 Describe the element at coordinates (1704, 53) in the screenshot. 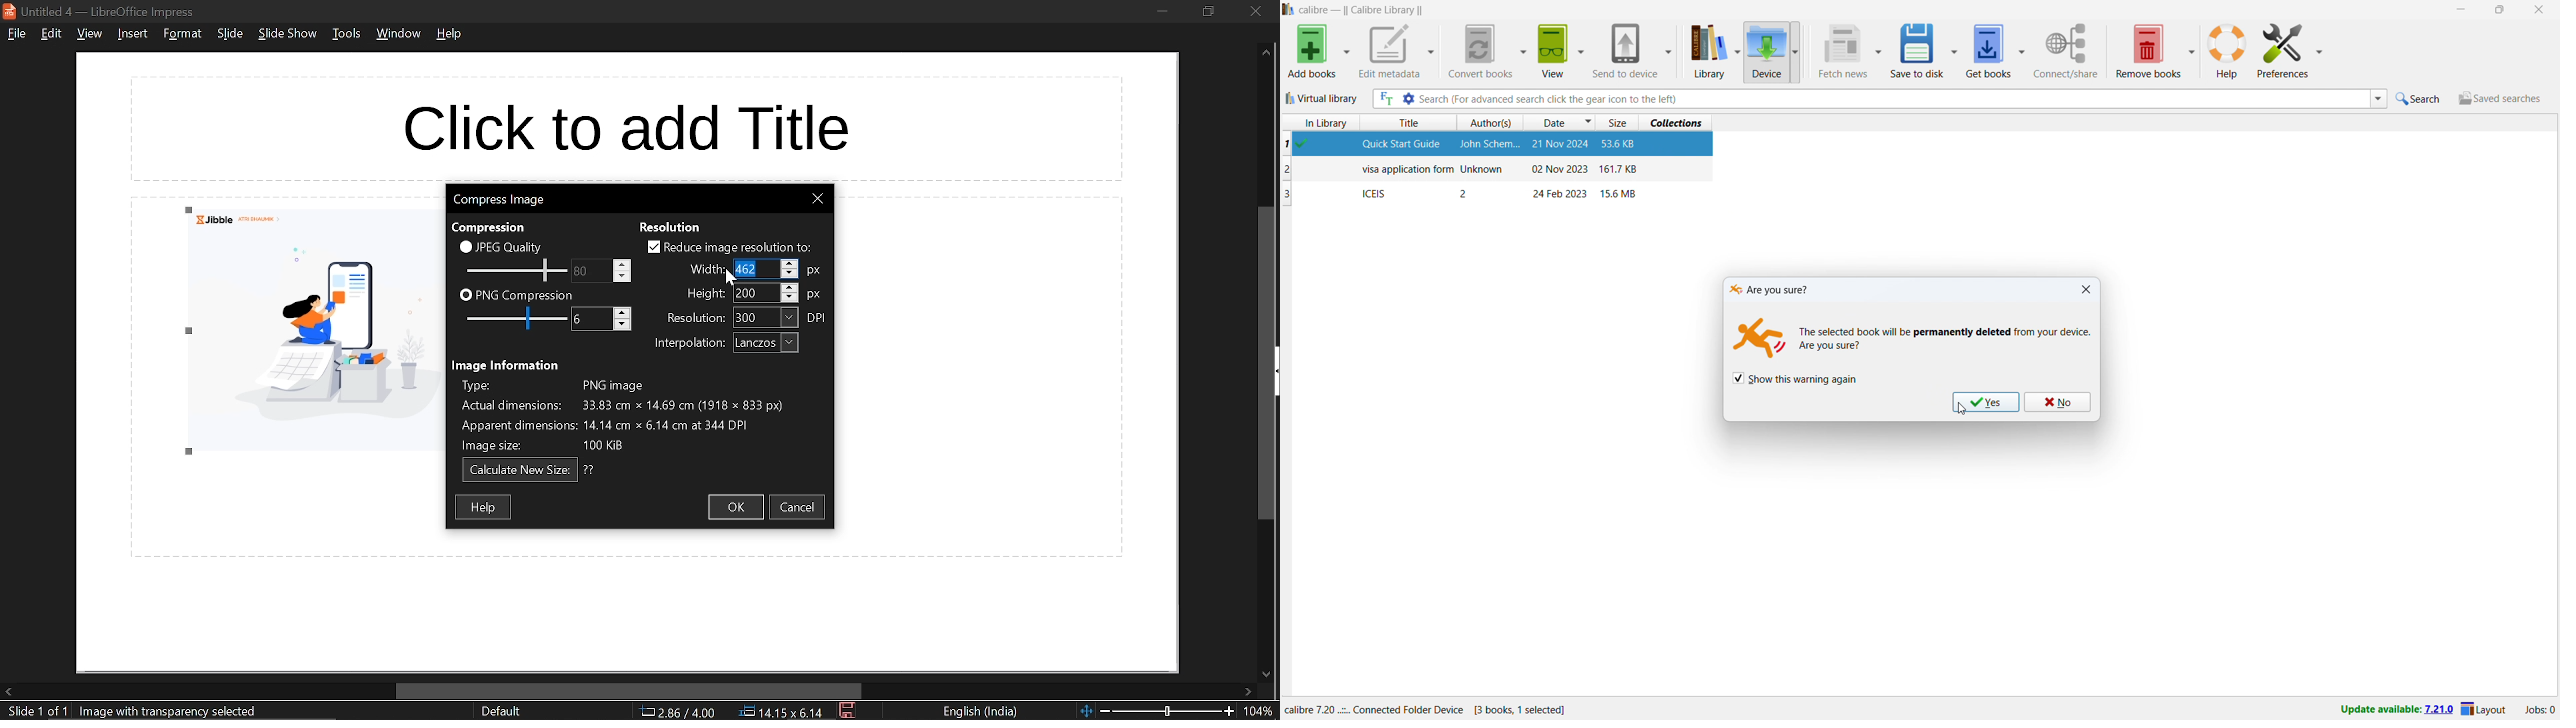

I see `library` at that location.